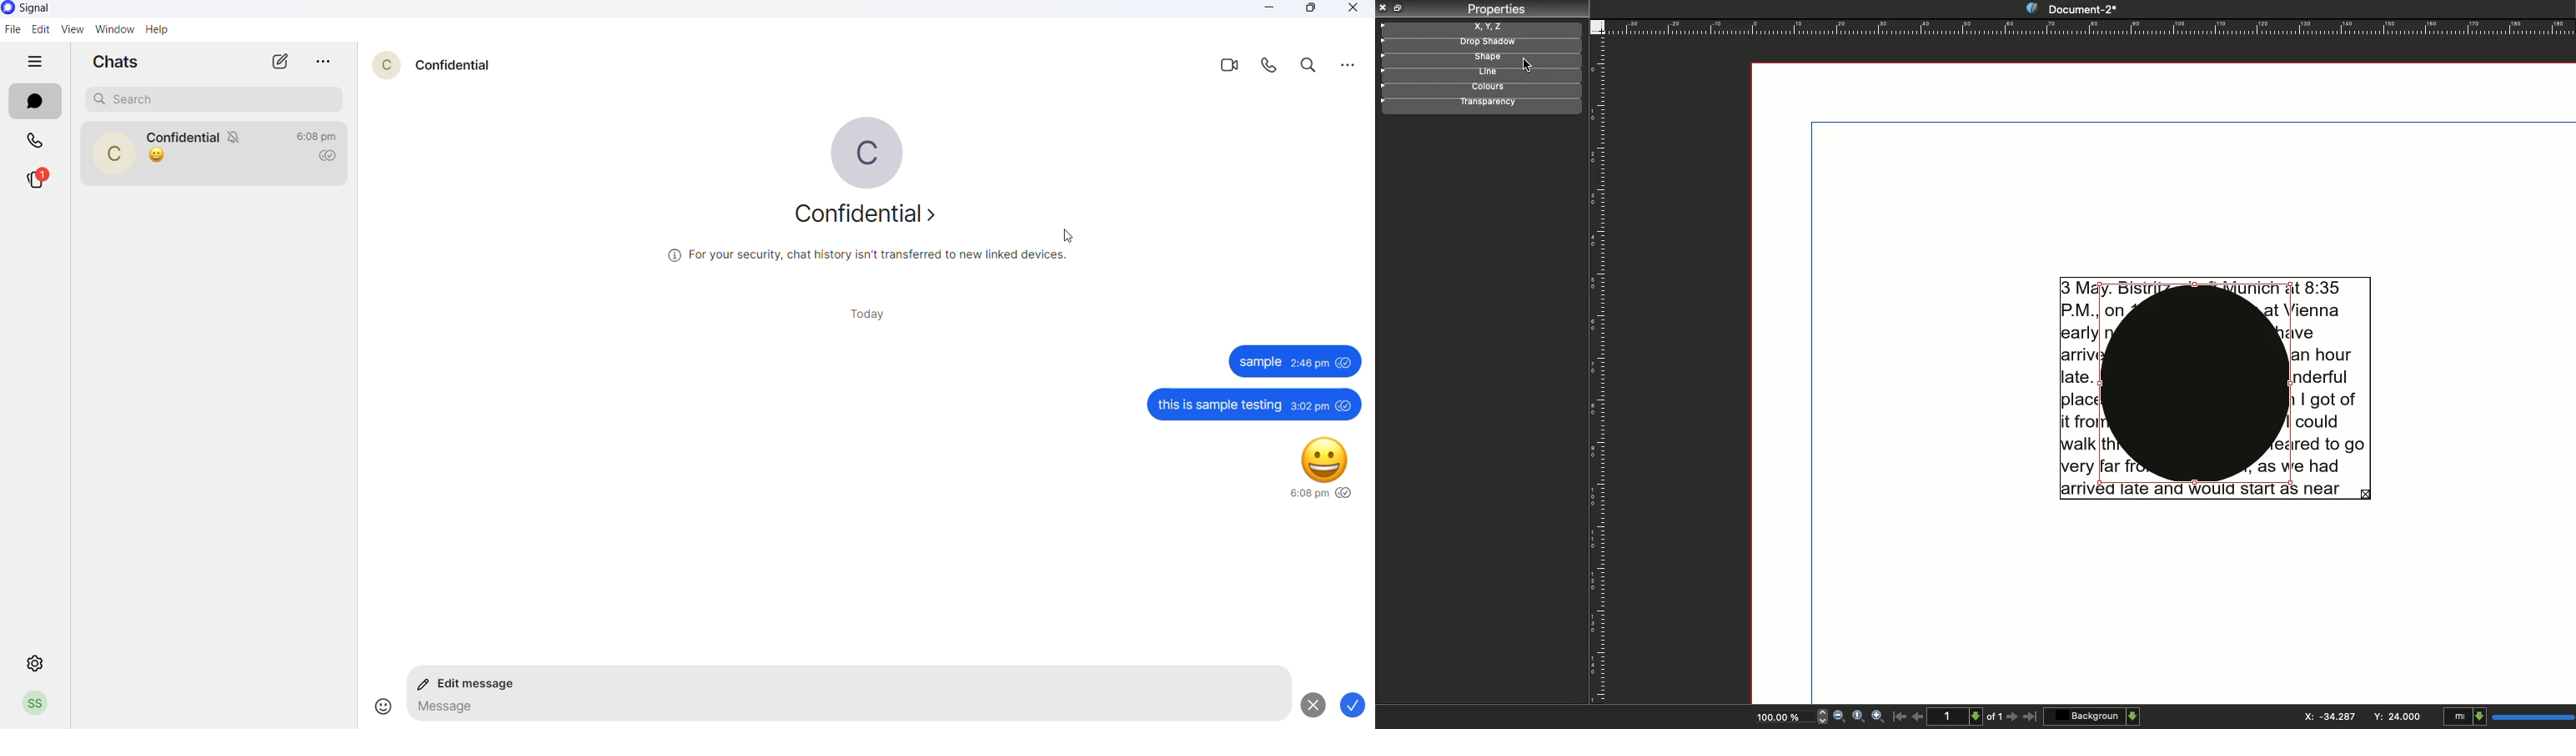 The height and width of the screenshot is (756, 2576). I want to click on stories, so click(37, 177).